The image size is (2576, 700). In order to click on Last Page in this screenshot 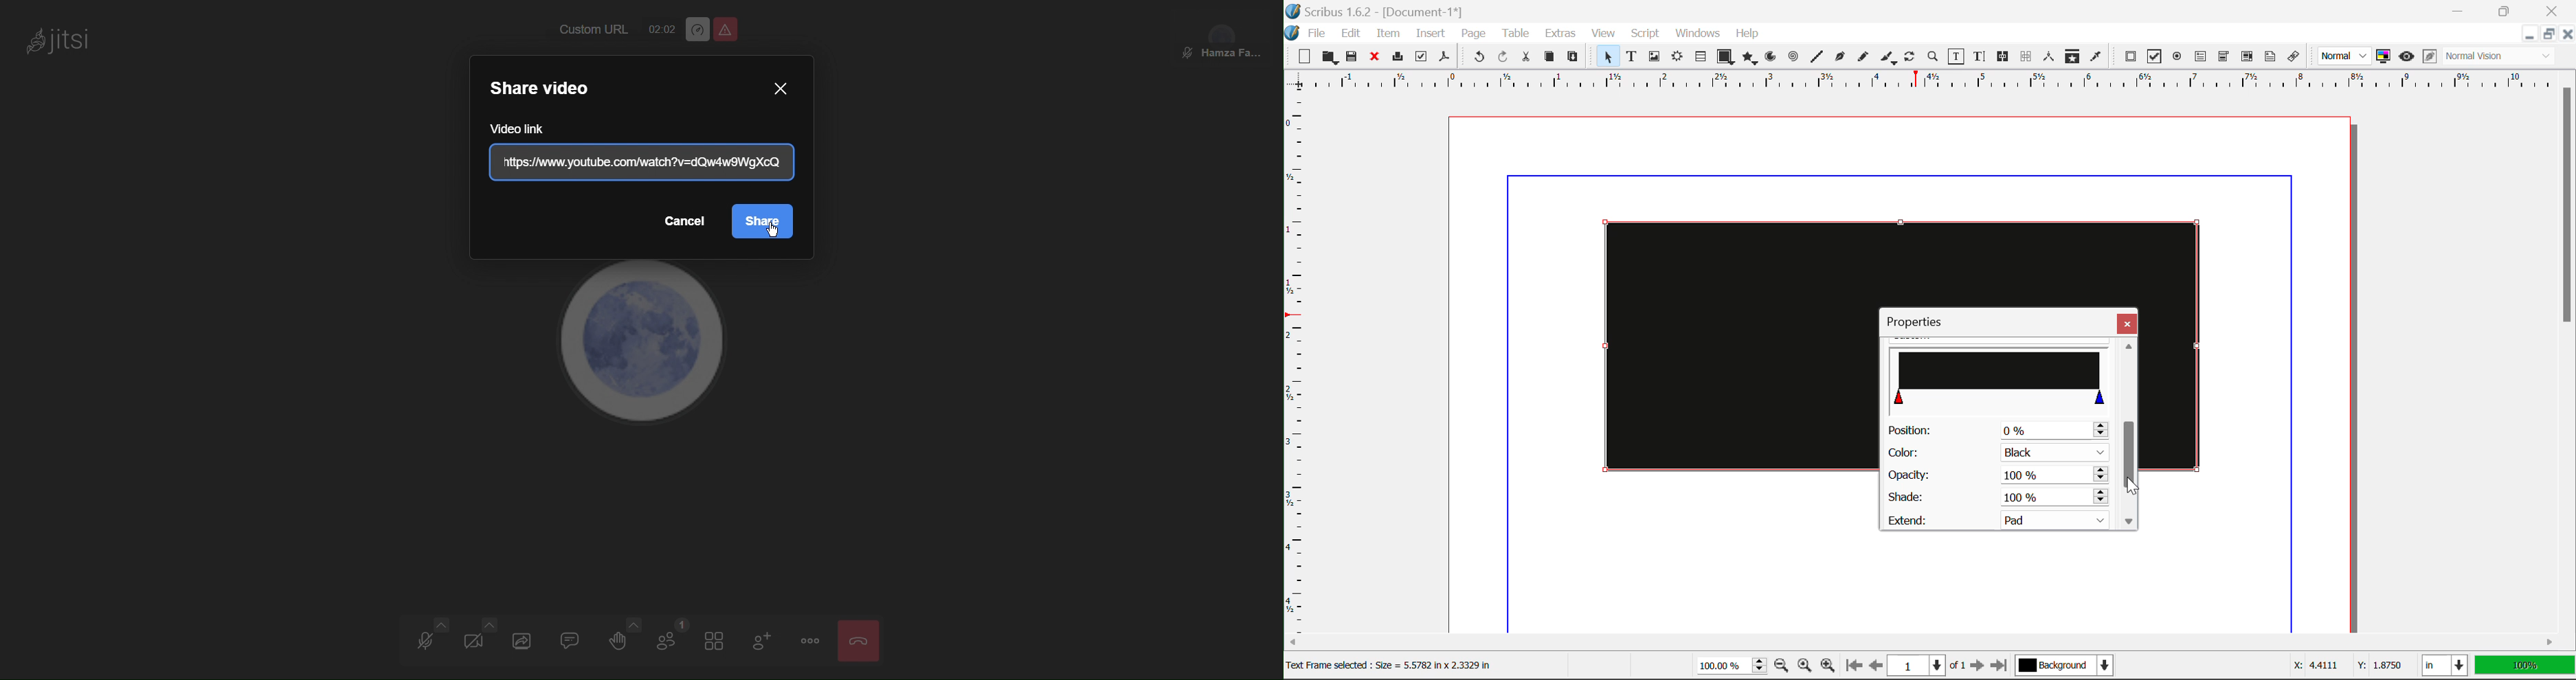, I will do `click(2002, 668)`.